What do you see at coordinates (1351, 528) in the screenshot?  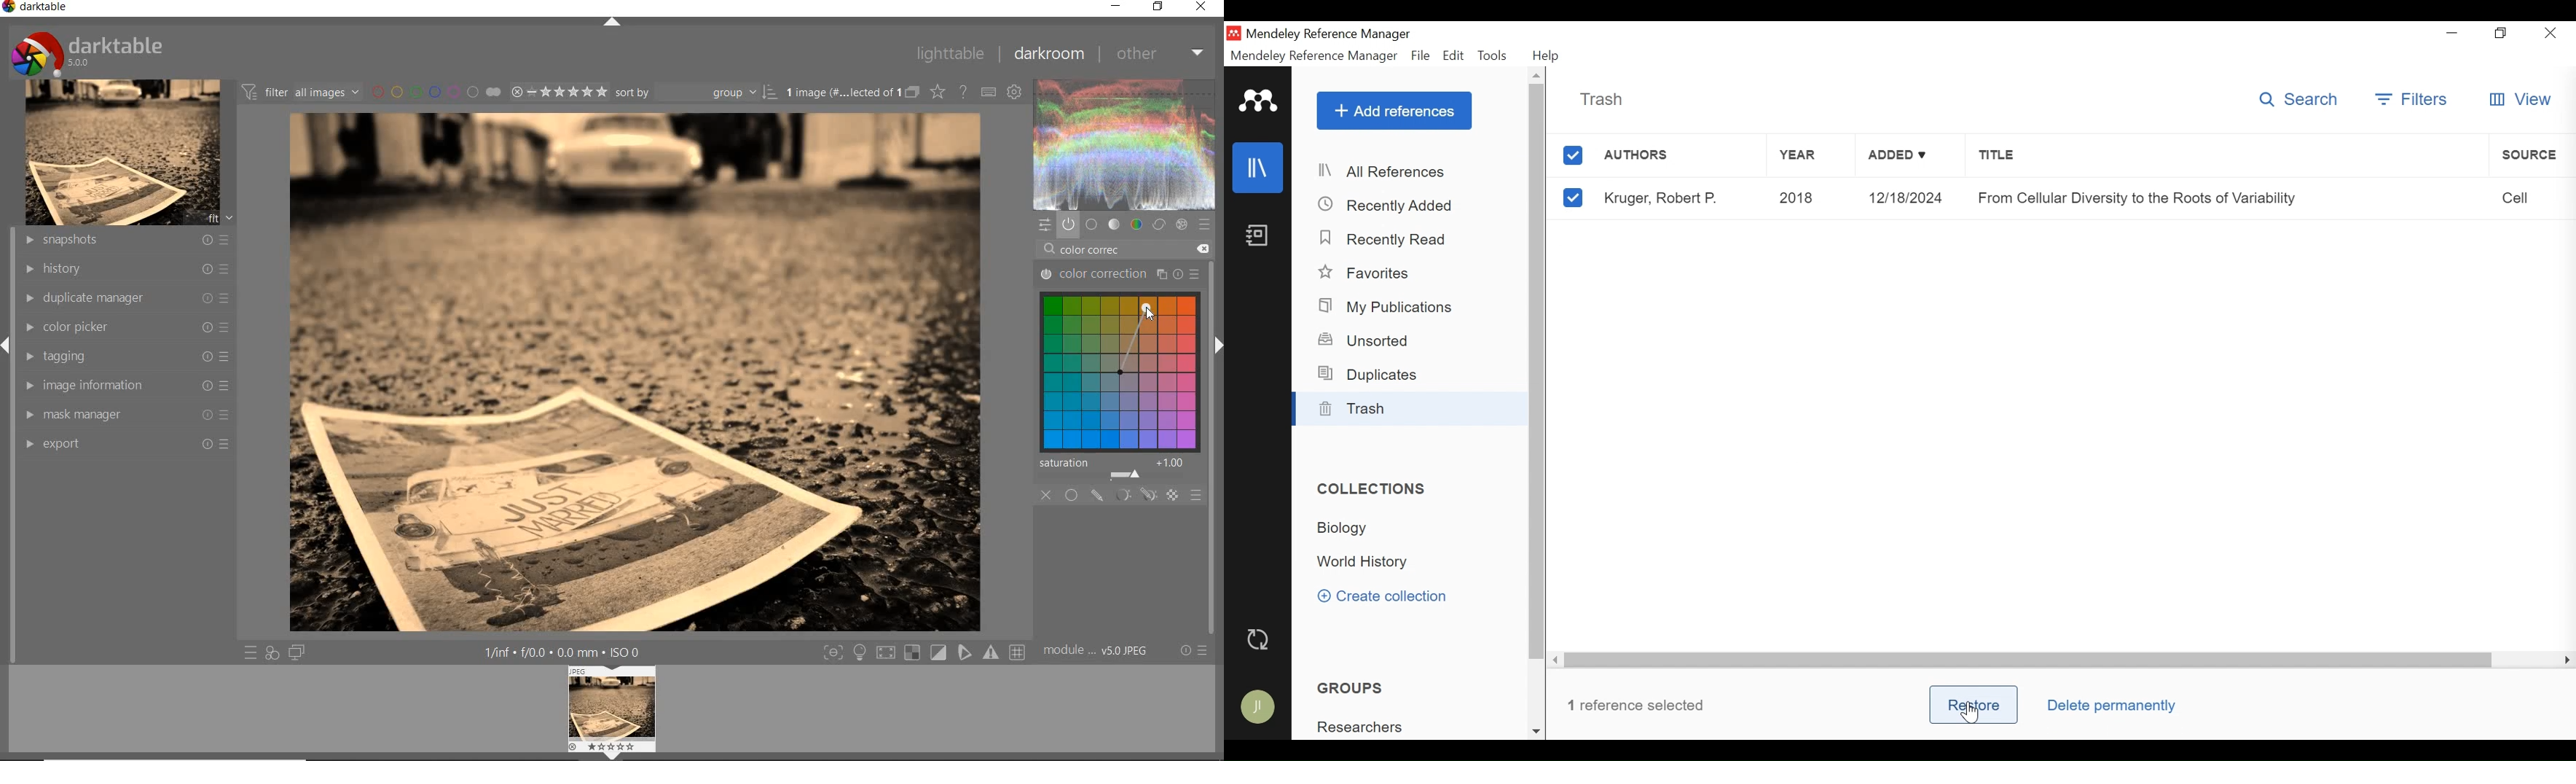 I see `Collection` at bounding box center [1351, 528].